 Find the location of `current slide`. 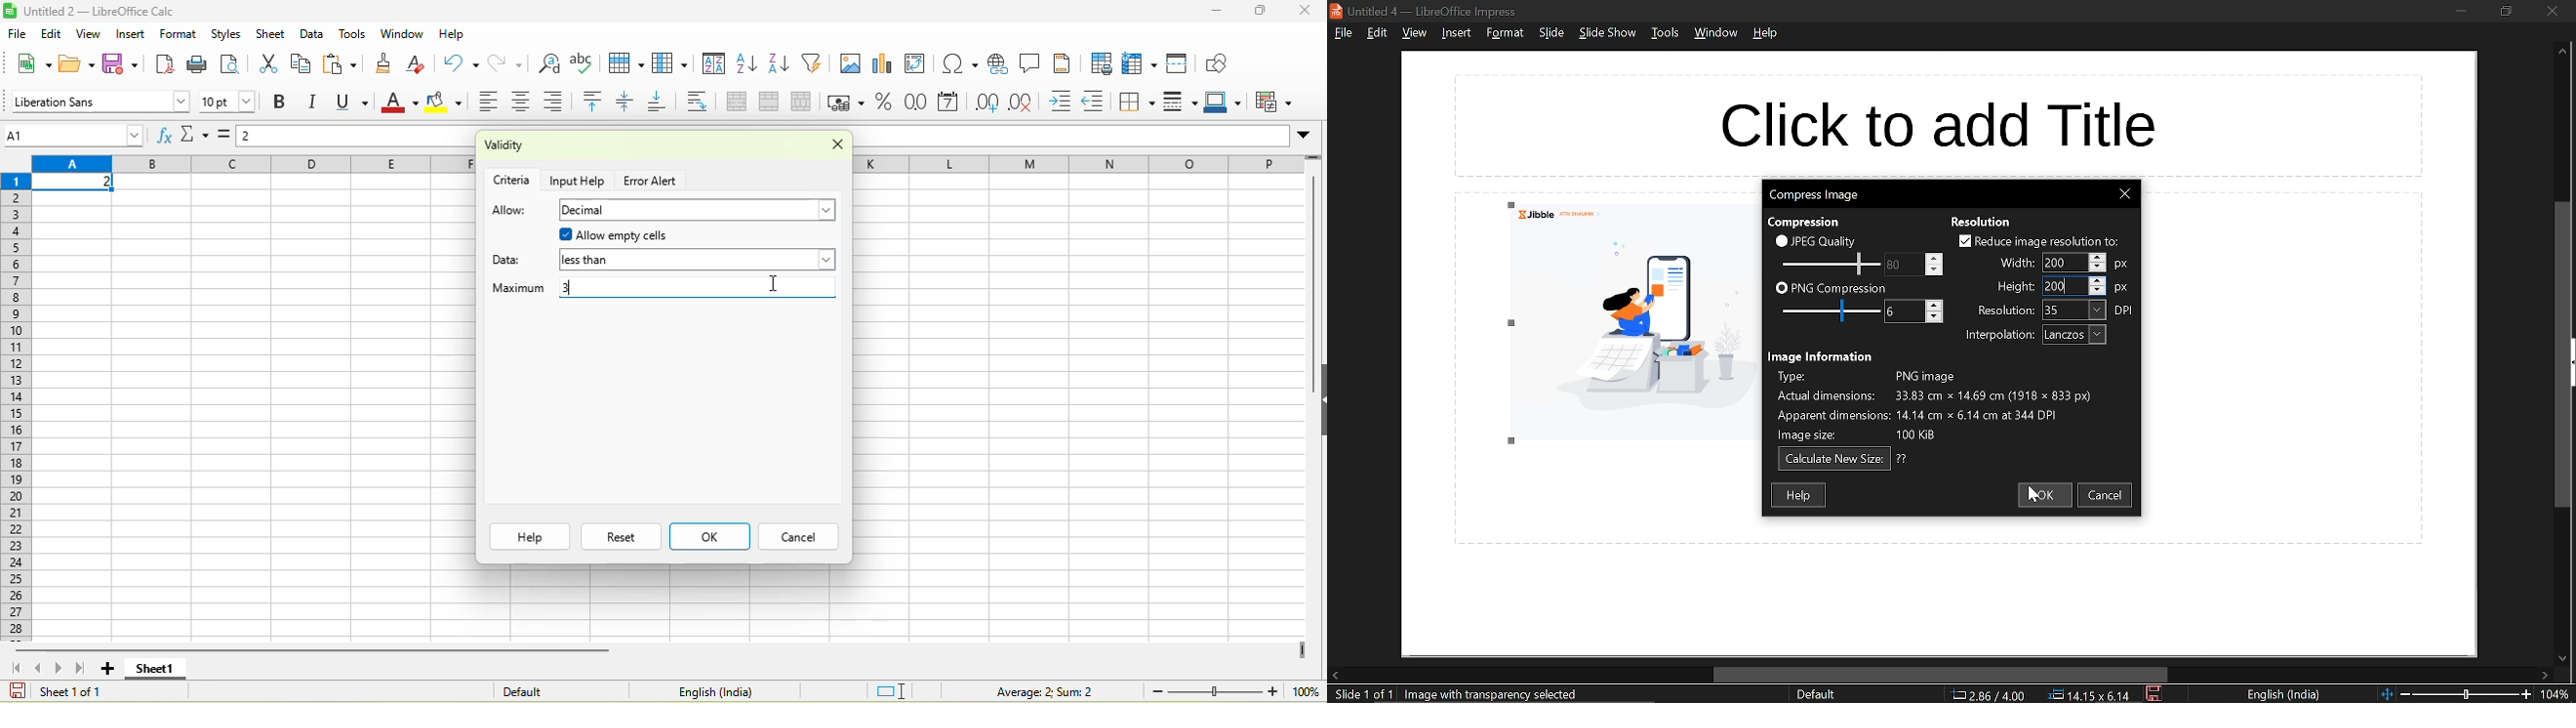

current slide is located at coordinates (1360, 695).